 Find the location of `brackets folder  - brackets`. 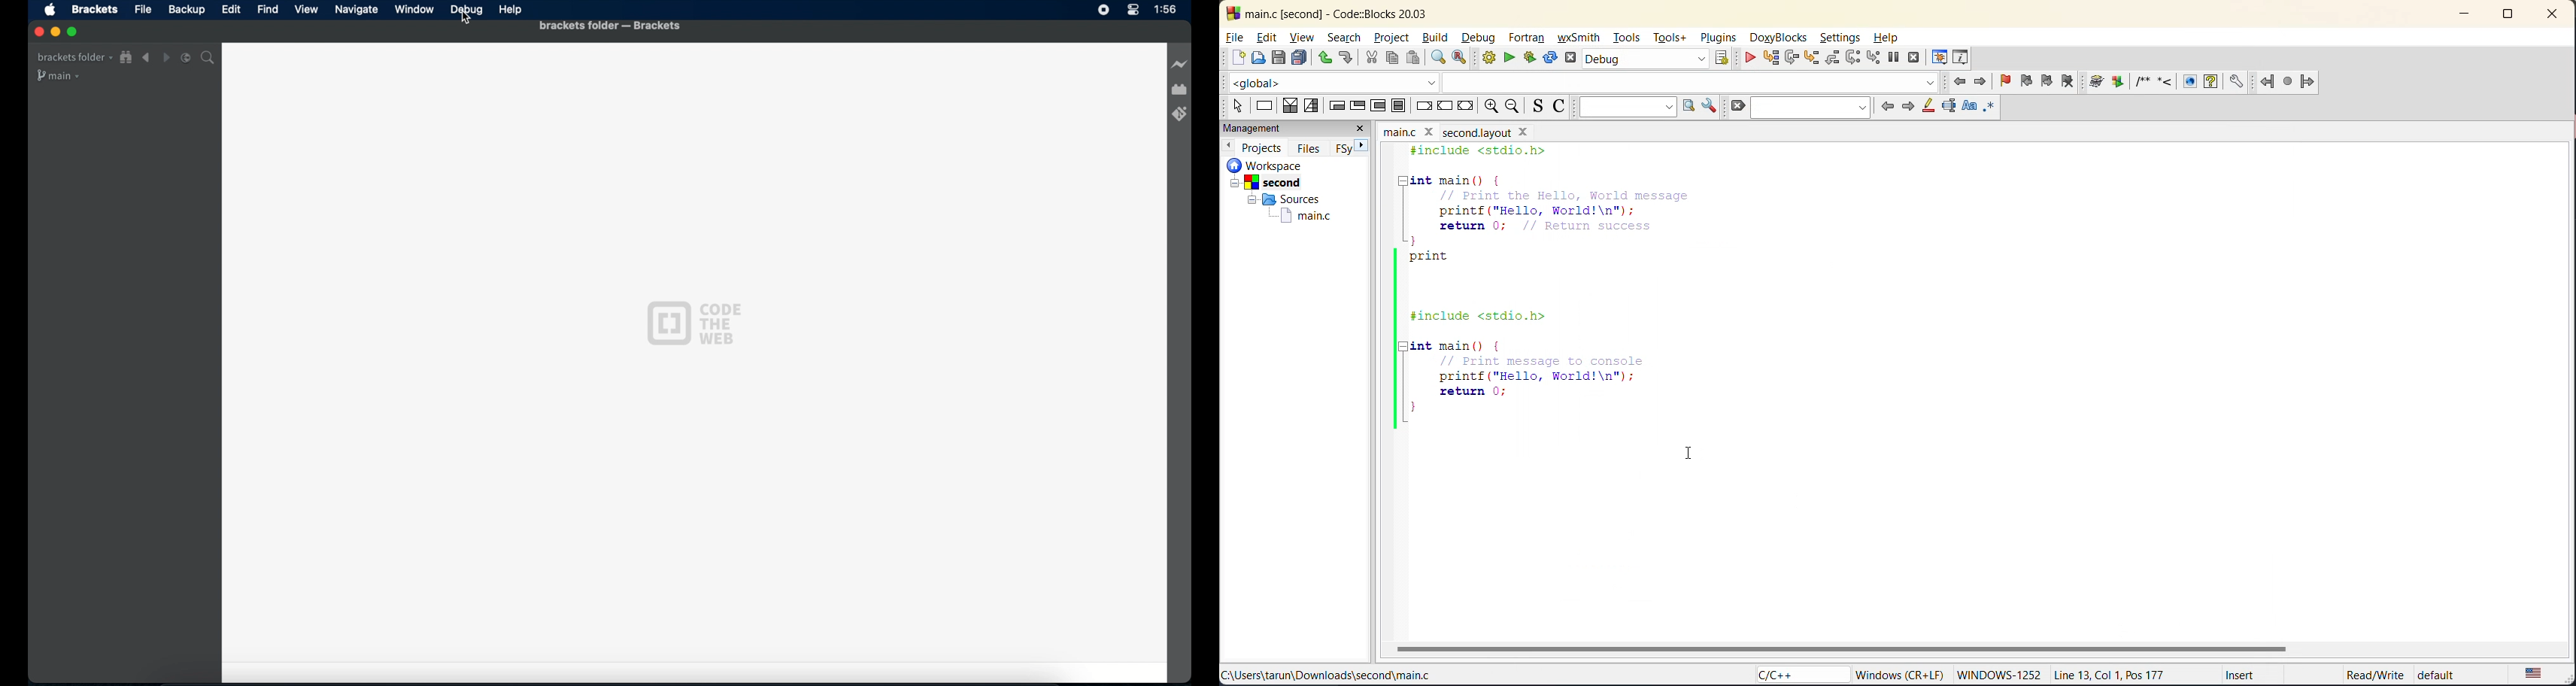

brackets folder  - brackets is located at coordinates (610, 26).